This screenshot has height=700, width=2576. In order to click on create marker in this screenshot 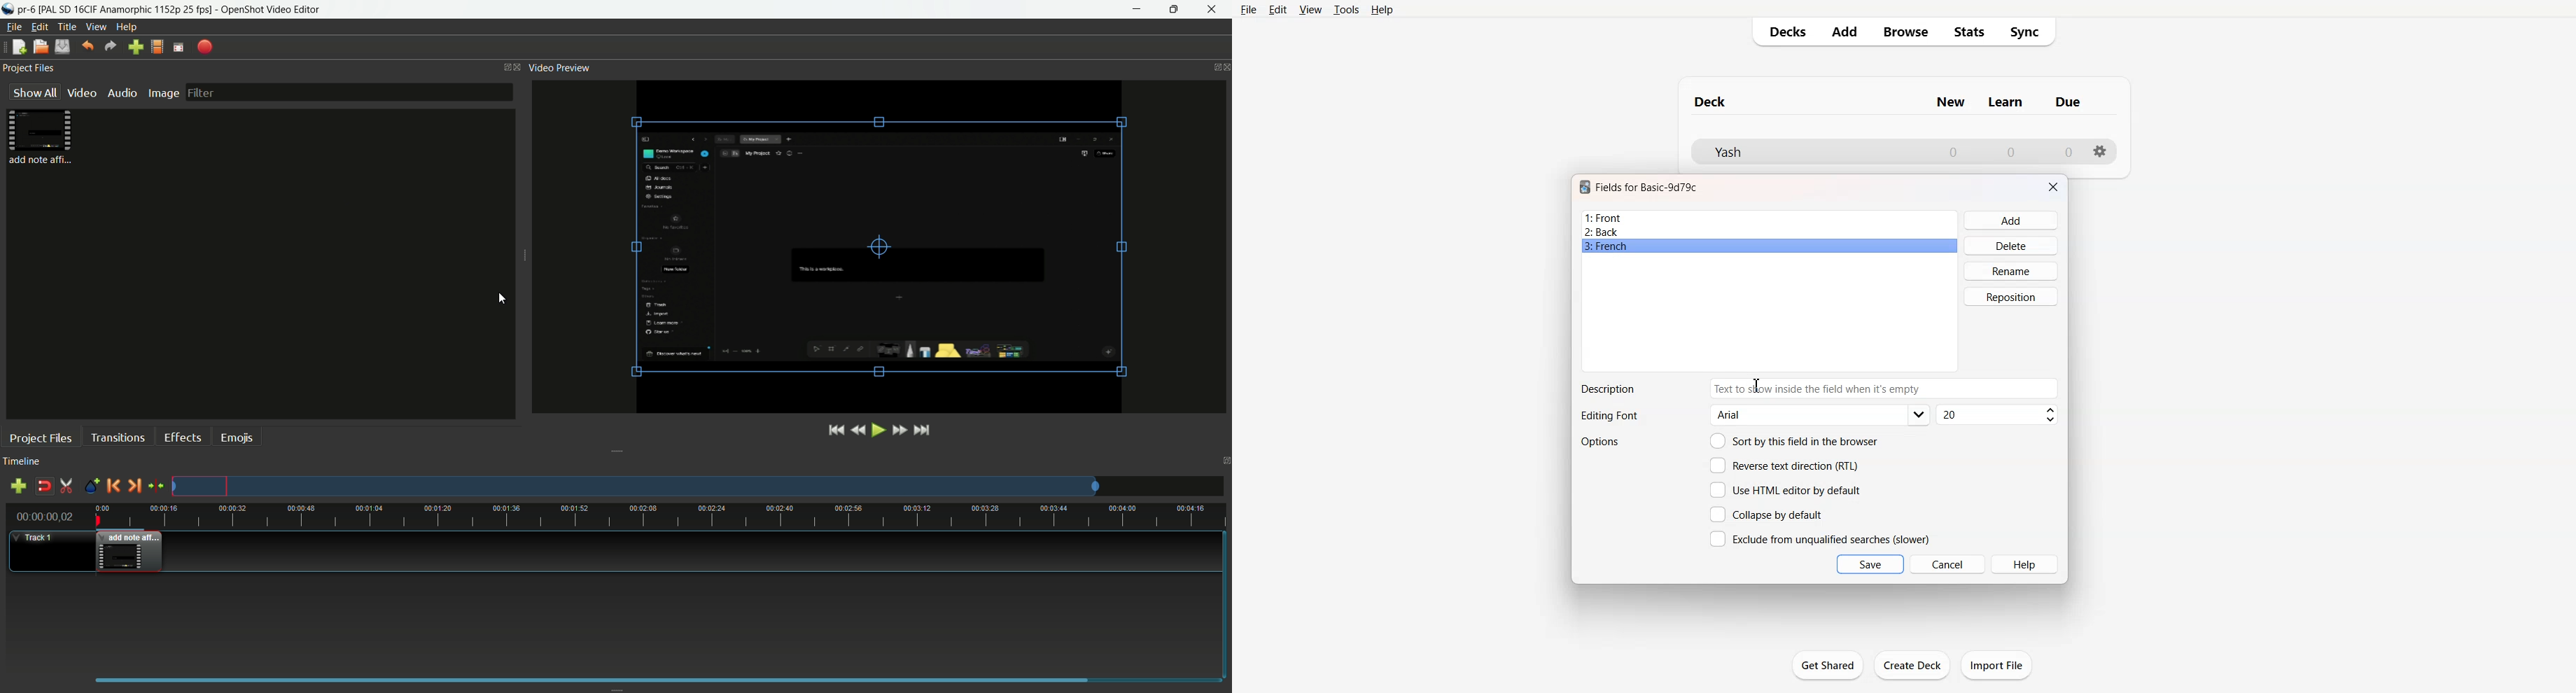, I will do `click(91, 486)`.